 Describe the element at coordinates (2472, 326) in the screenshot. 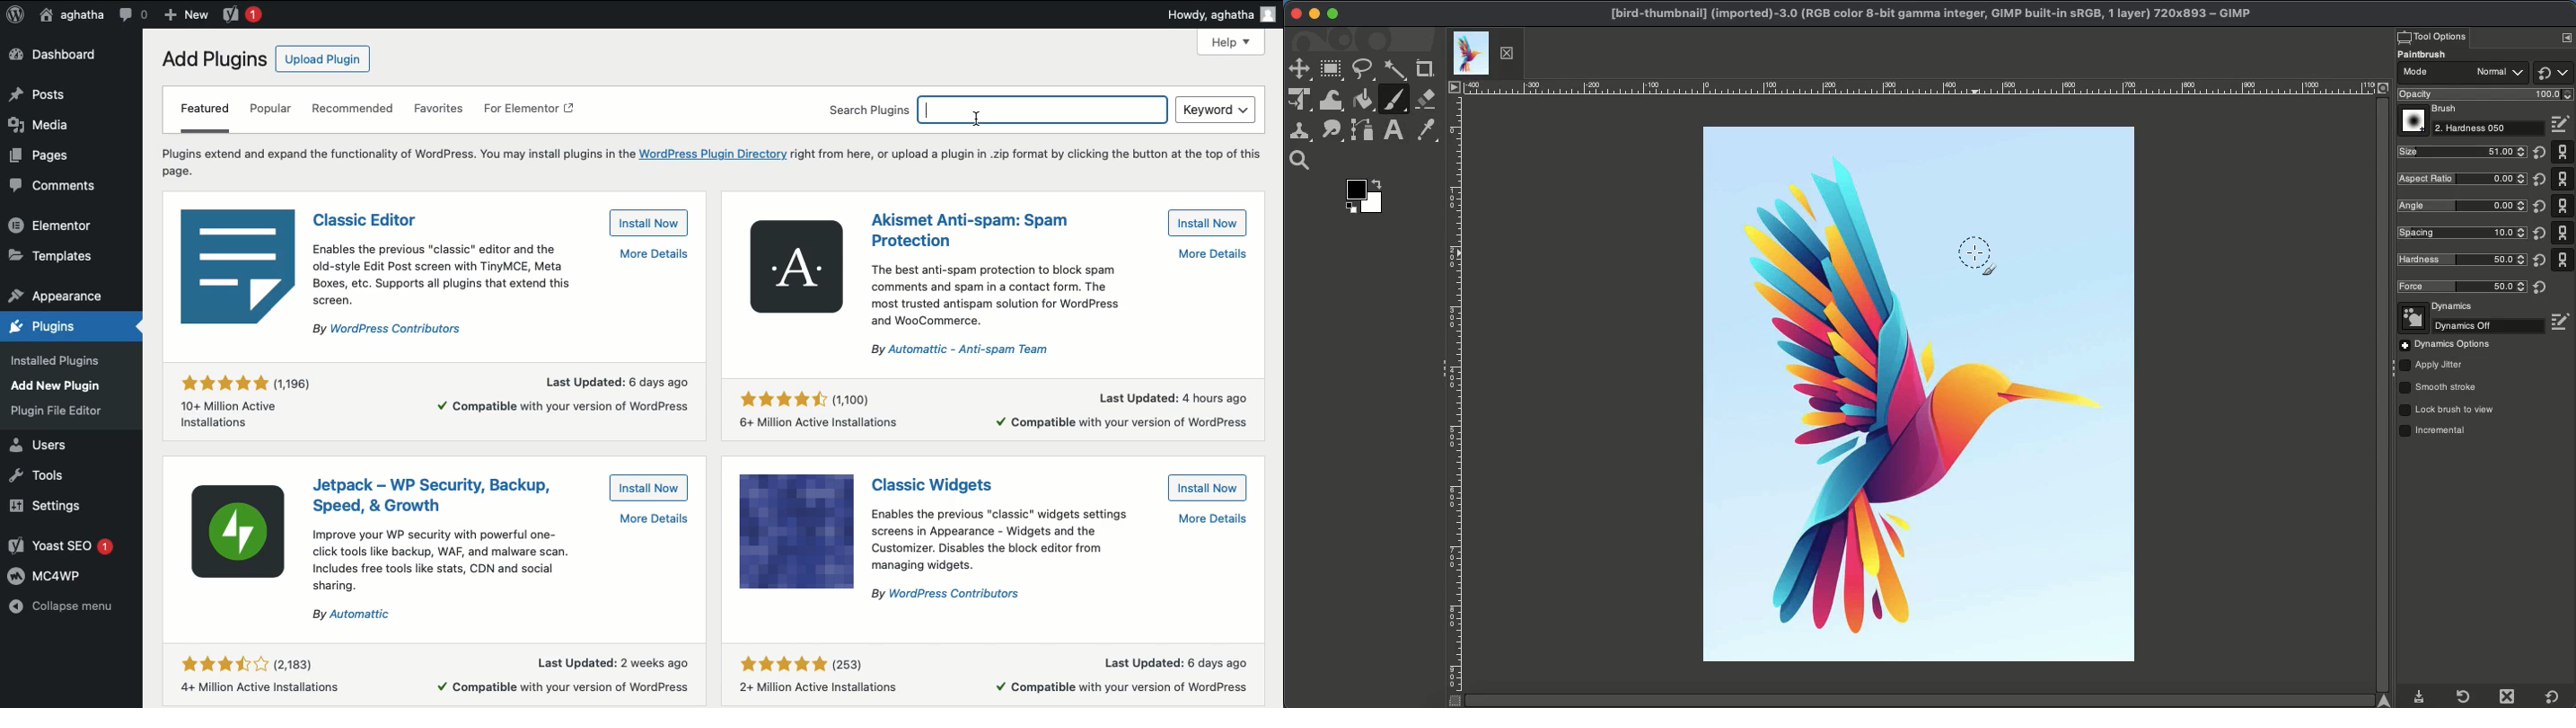

I see `Off` at that location.